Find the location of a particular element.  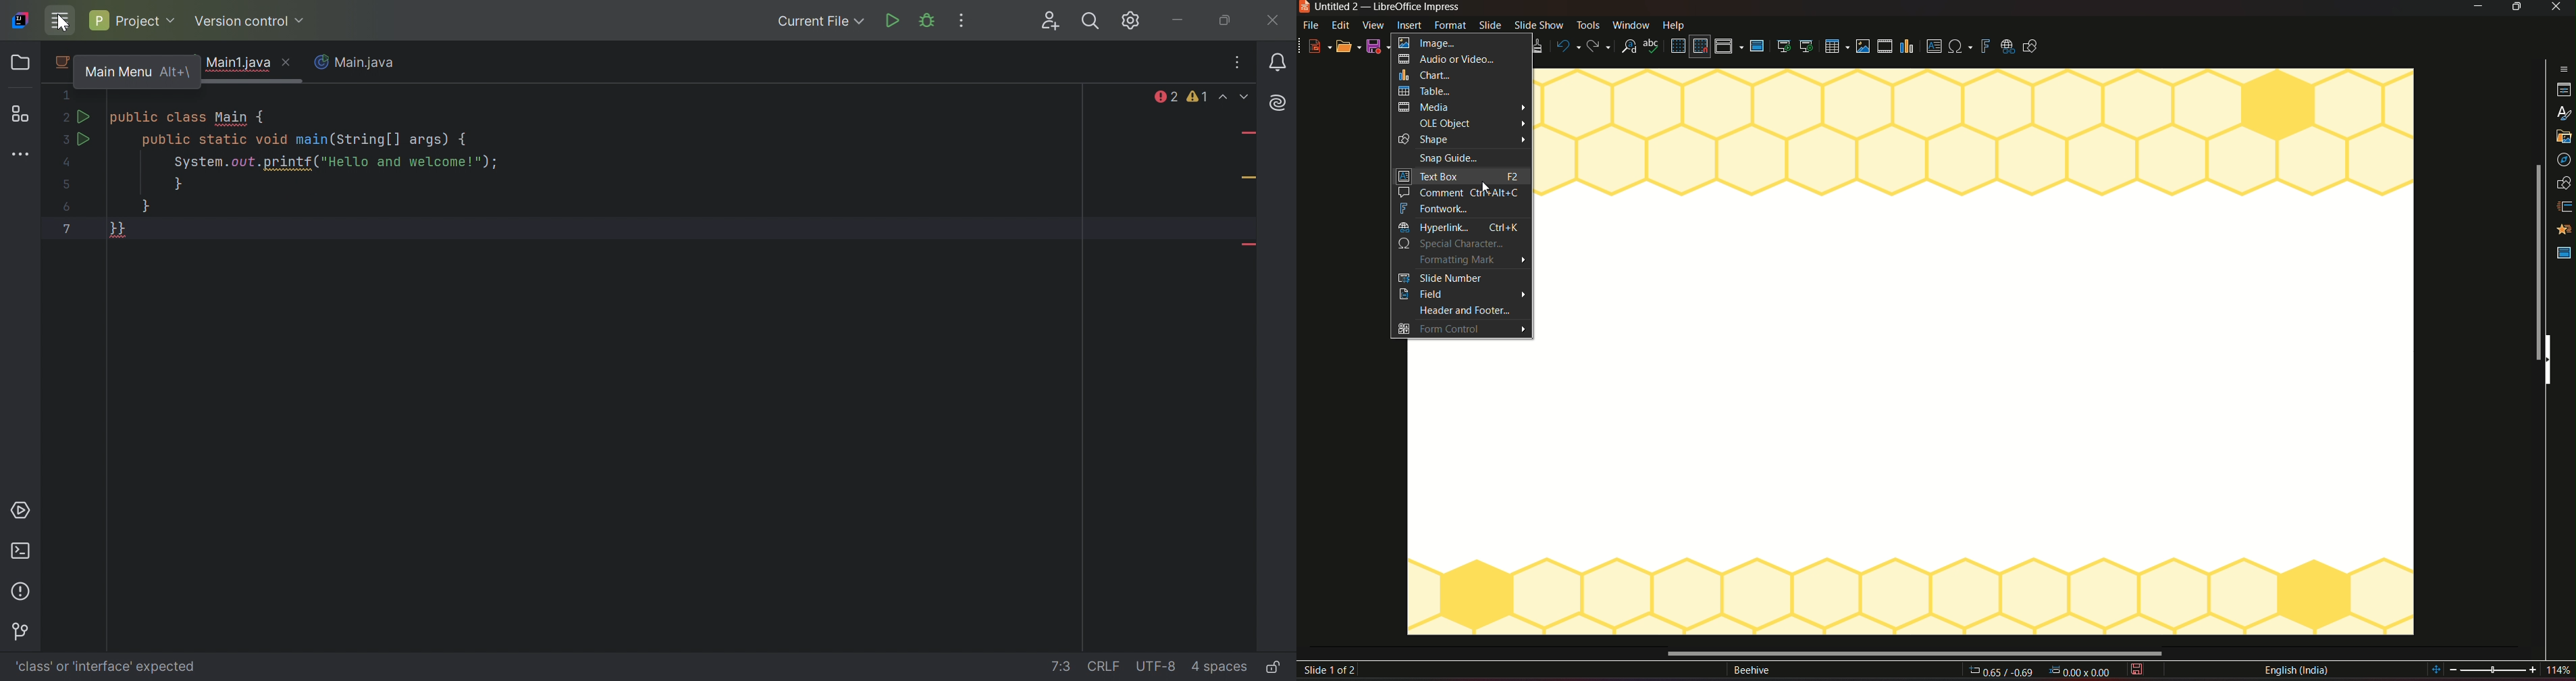

edit is located at coordinates (1341, 26).